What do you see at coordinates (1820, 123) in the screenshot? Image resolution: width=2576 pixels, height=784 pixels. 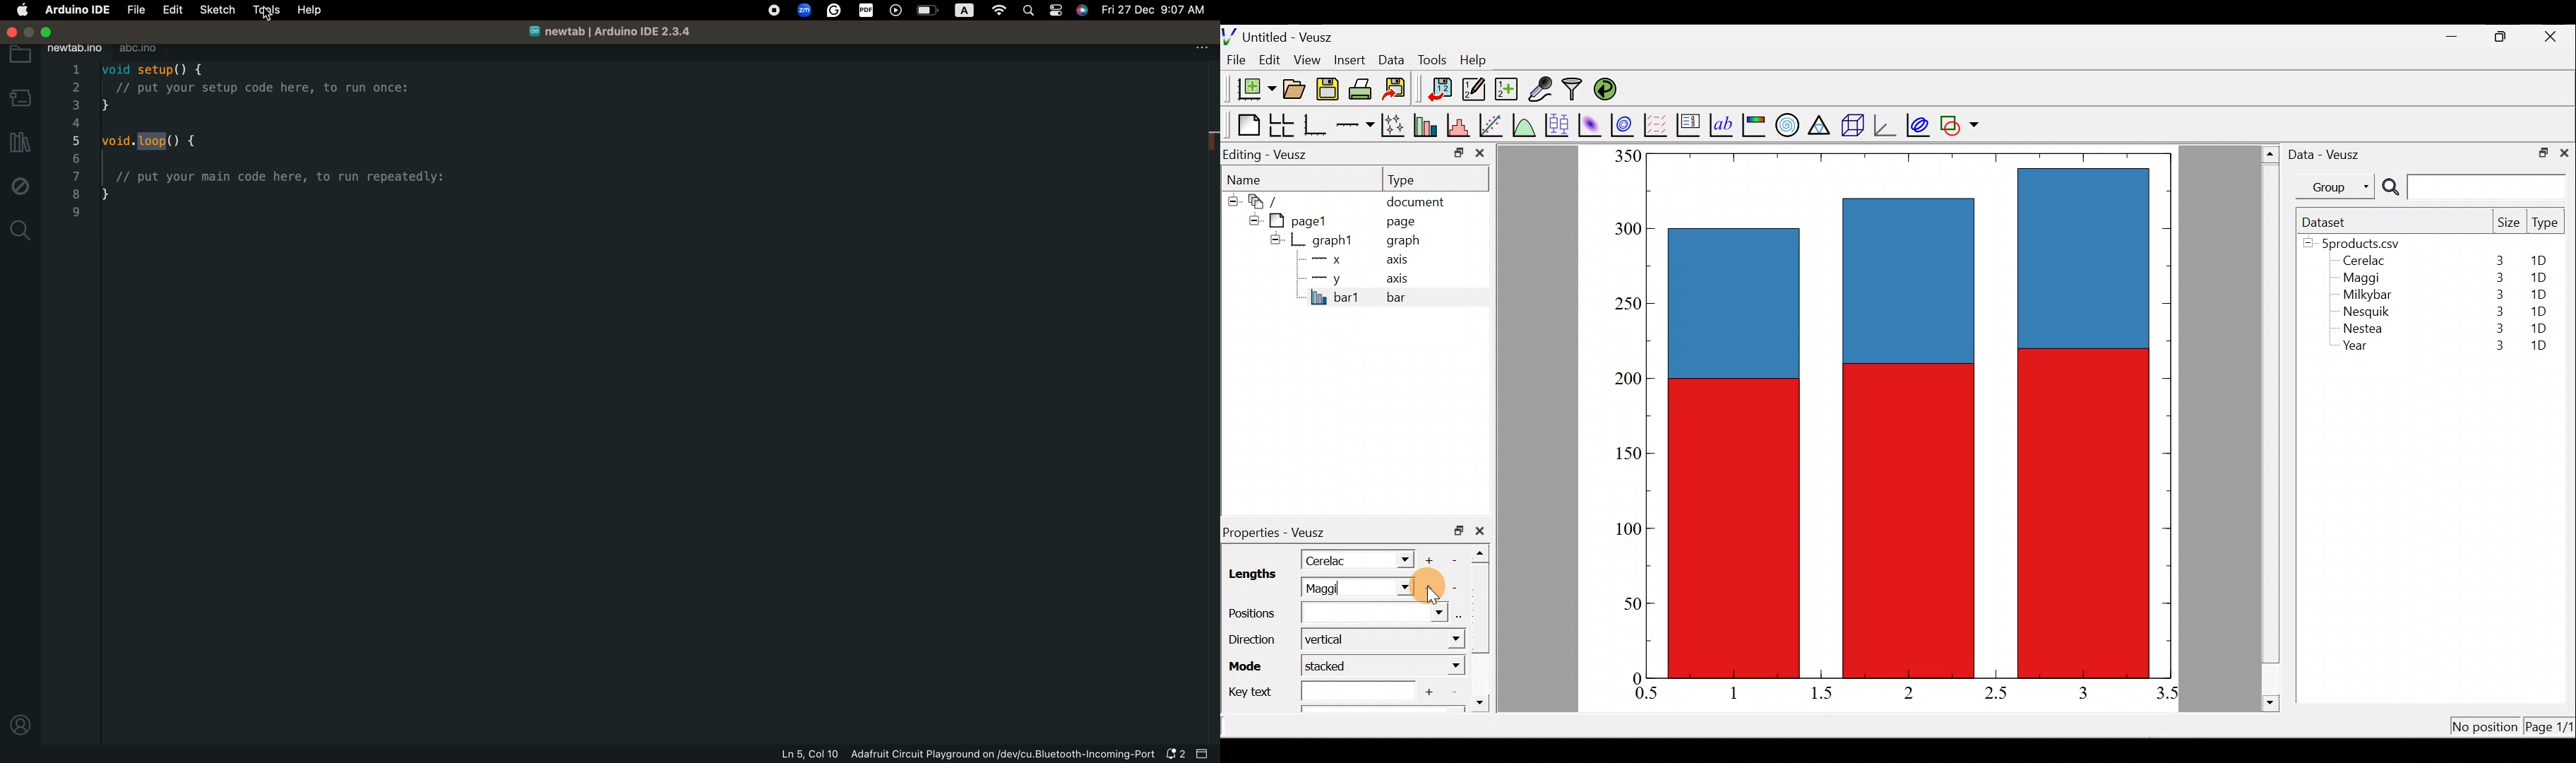 I see `Ternary graph` at bounding box center [1820, 123].